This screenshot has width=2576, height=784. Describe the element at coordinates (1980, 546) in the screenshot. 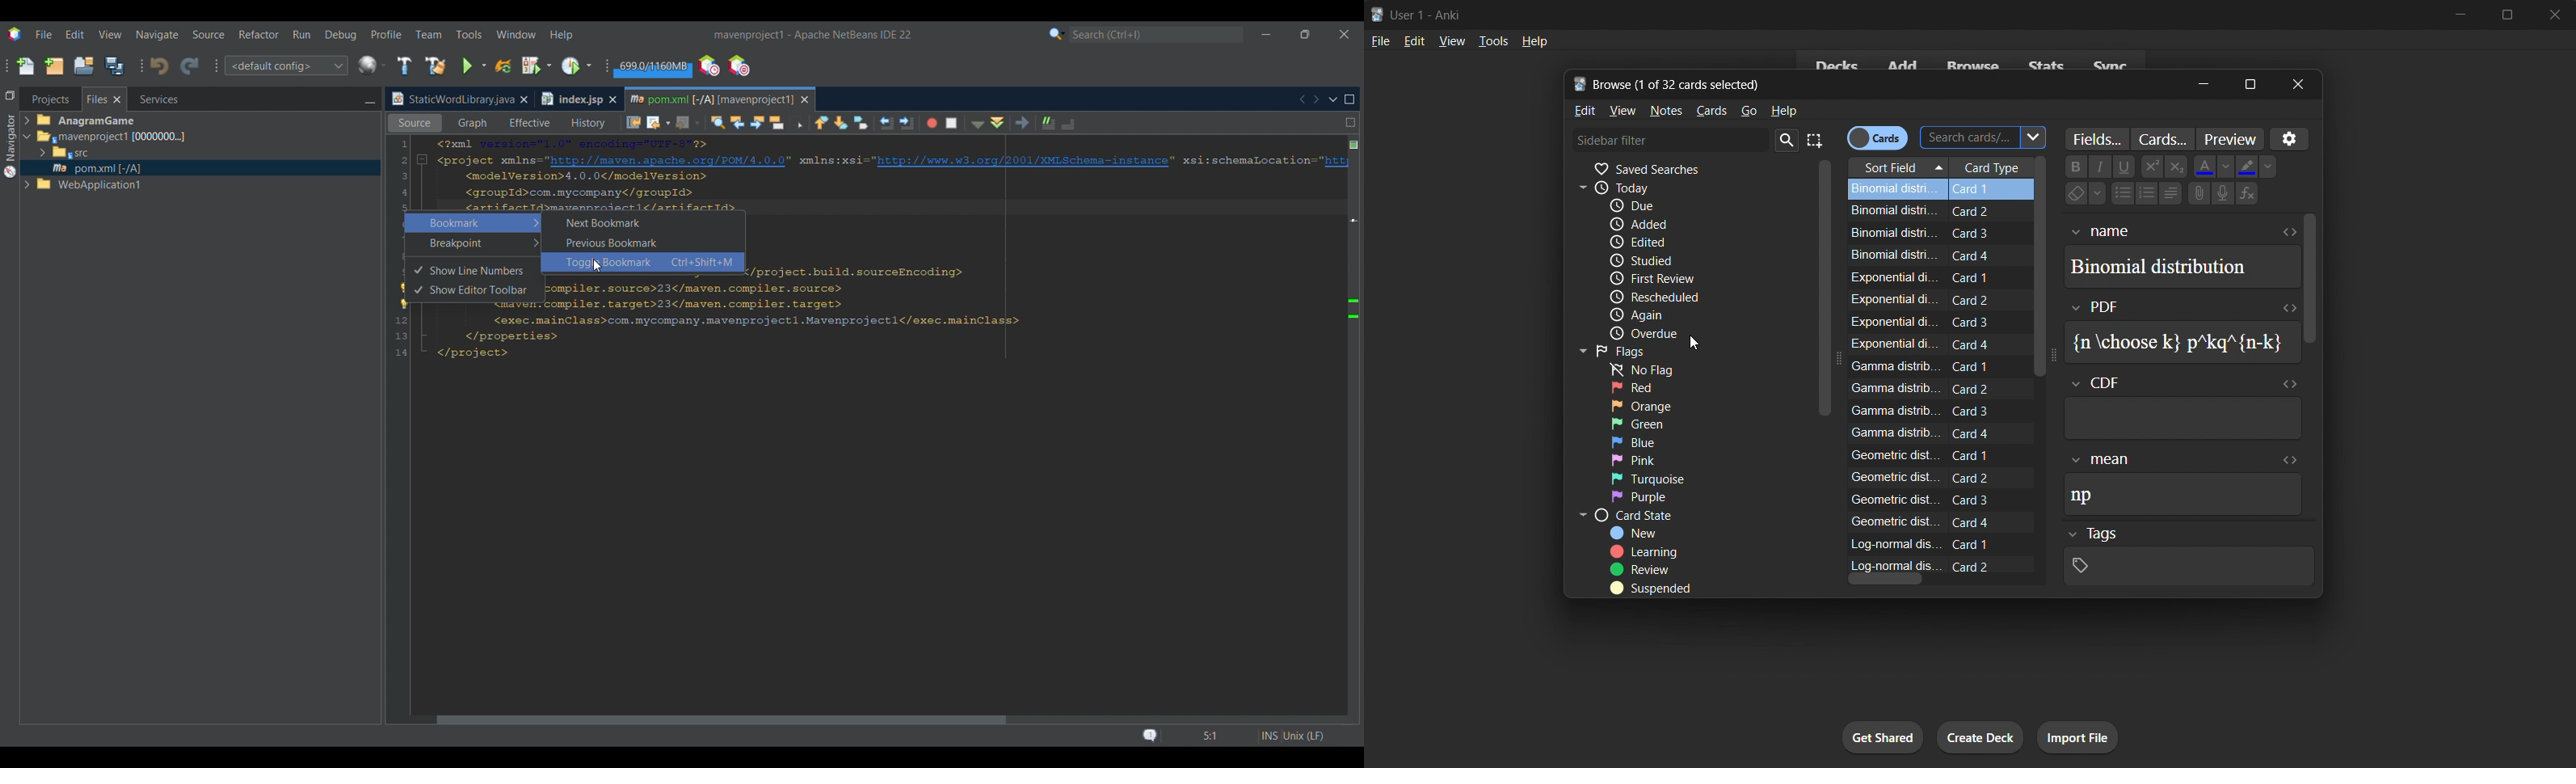

I see `Card 1` at that location.